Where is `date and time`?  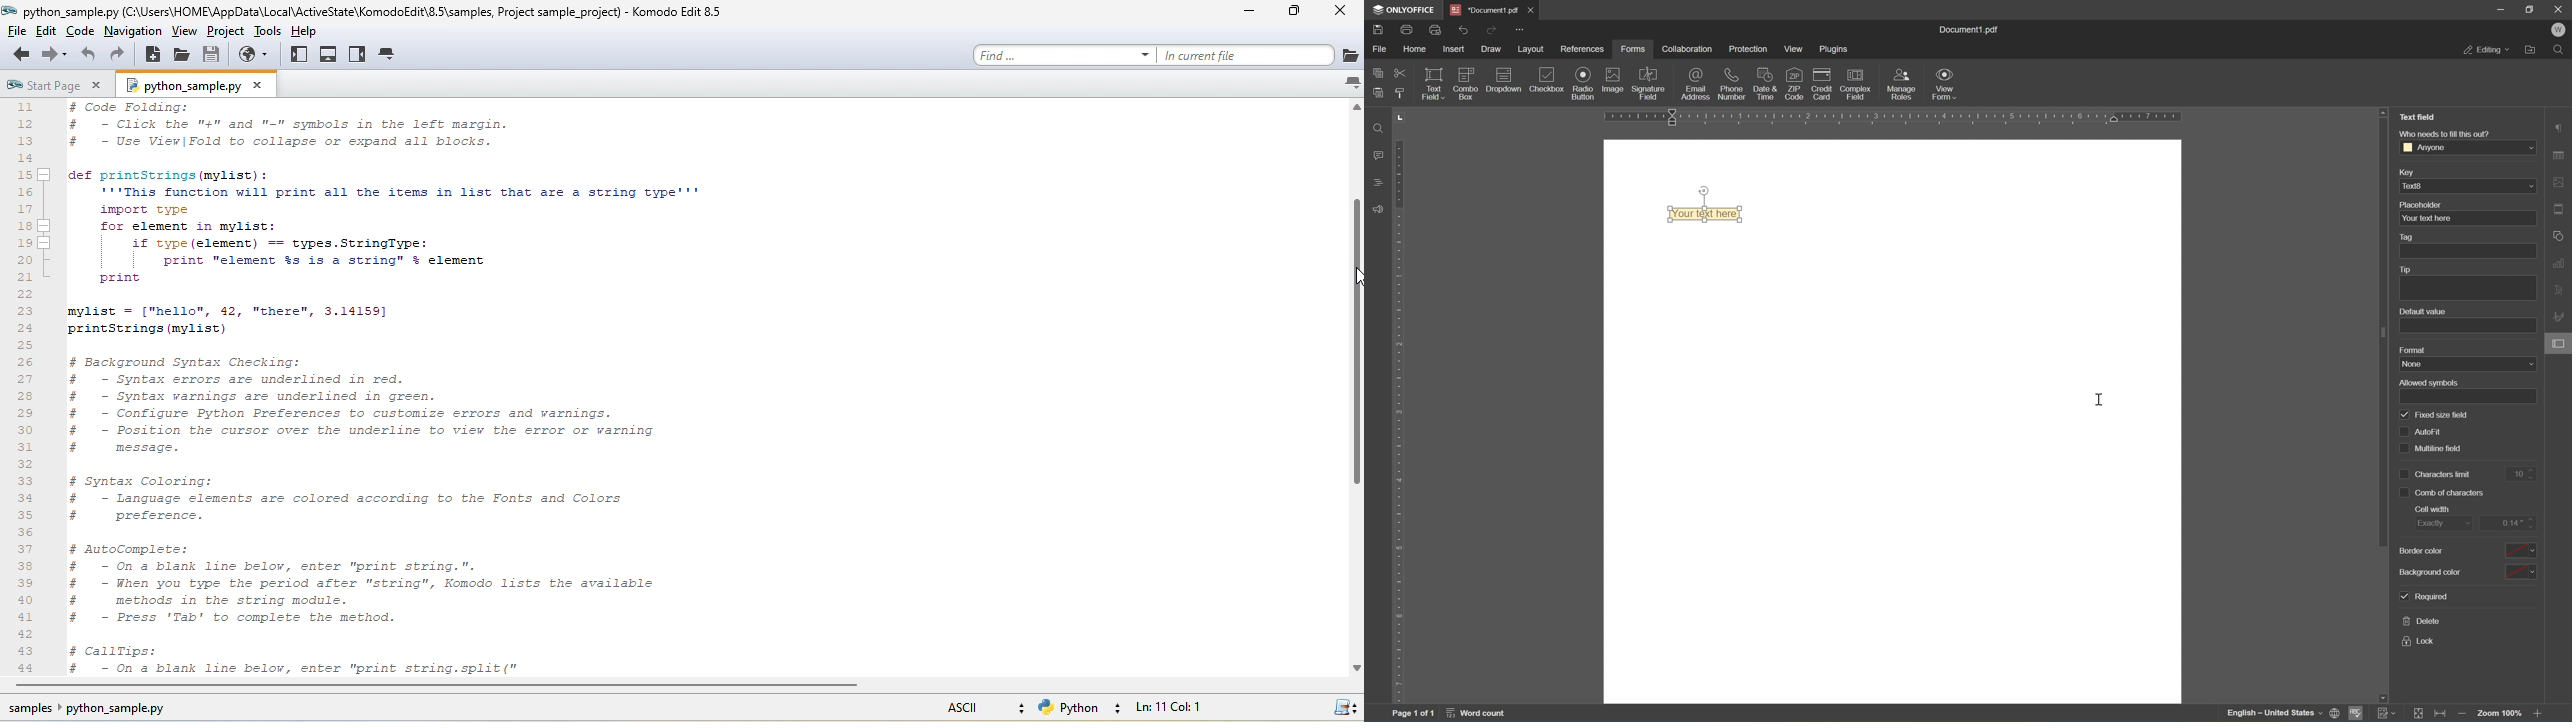
date and time is located at coordinates (1764, 84).